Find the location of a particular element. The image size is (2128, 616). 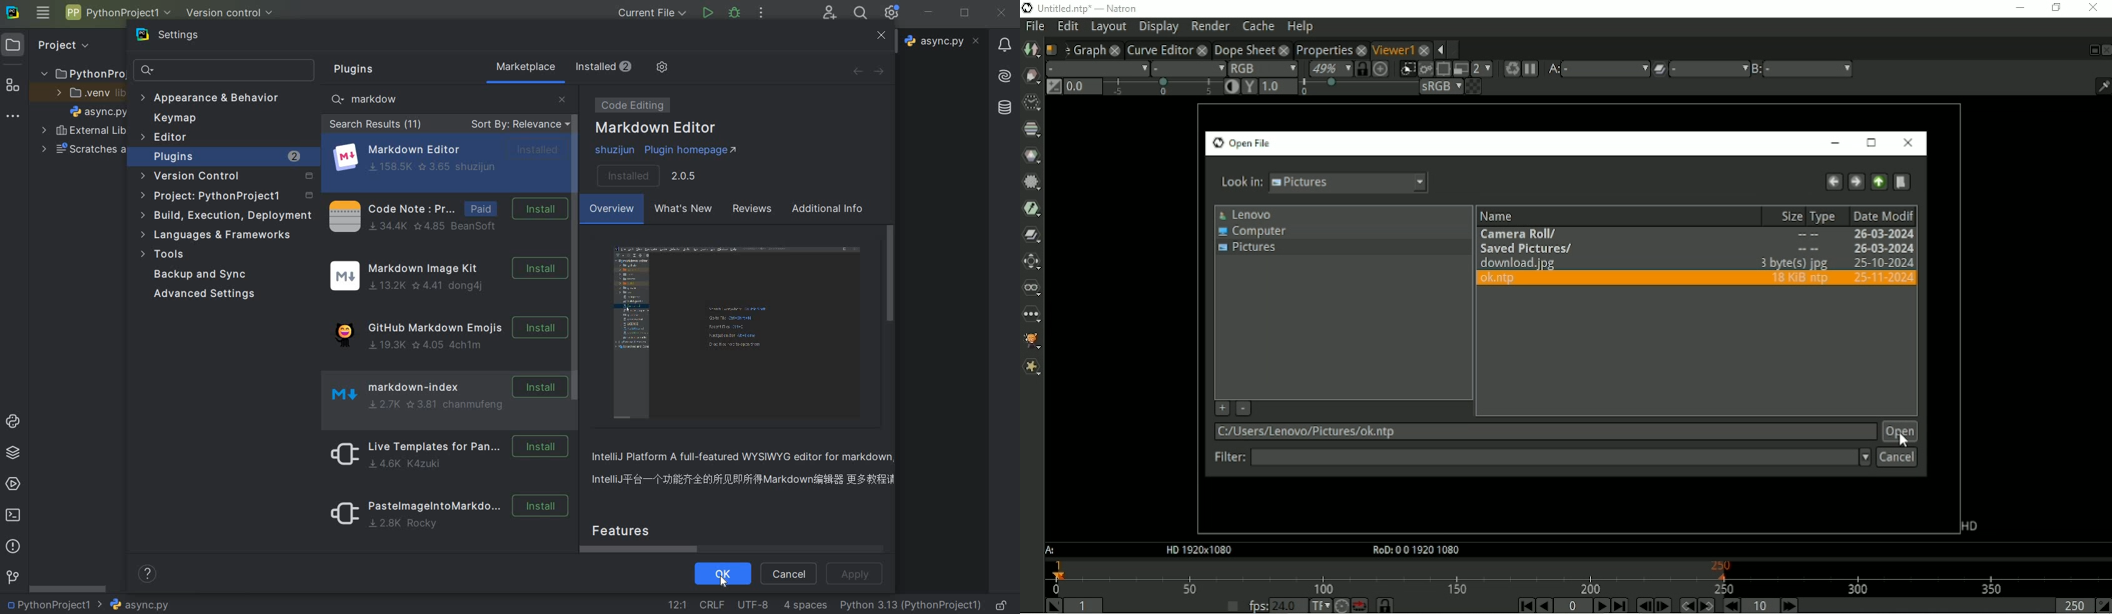

reviews is located at coordinates (750, 211).